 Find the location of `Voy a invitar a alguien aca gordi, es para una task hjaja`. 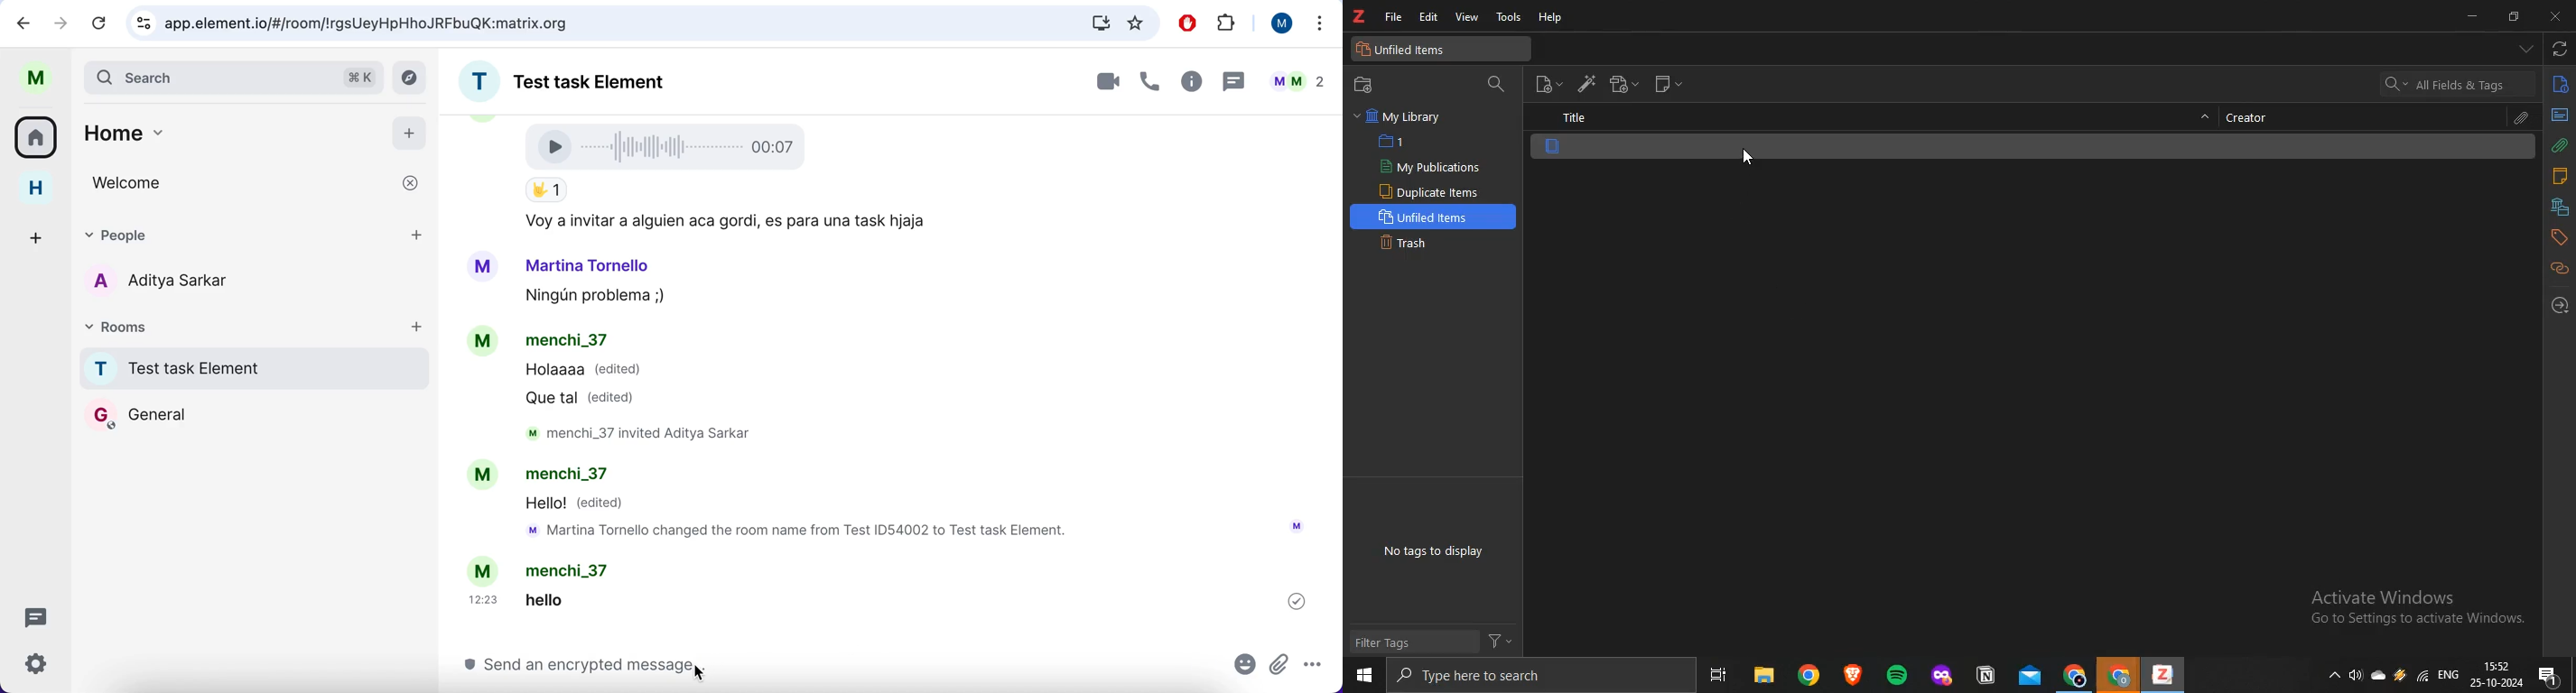

Voy a invitar a alguien aca gordi, es para una task hjaja is located at coordinates (722, 222).